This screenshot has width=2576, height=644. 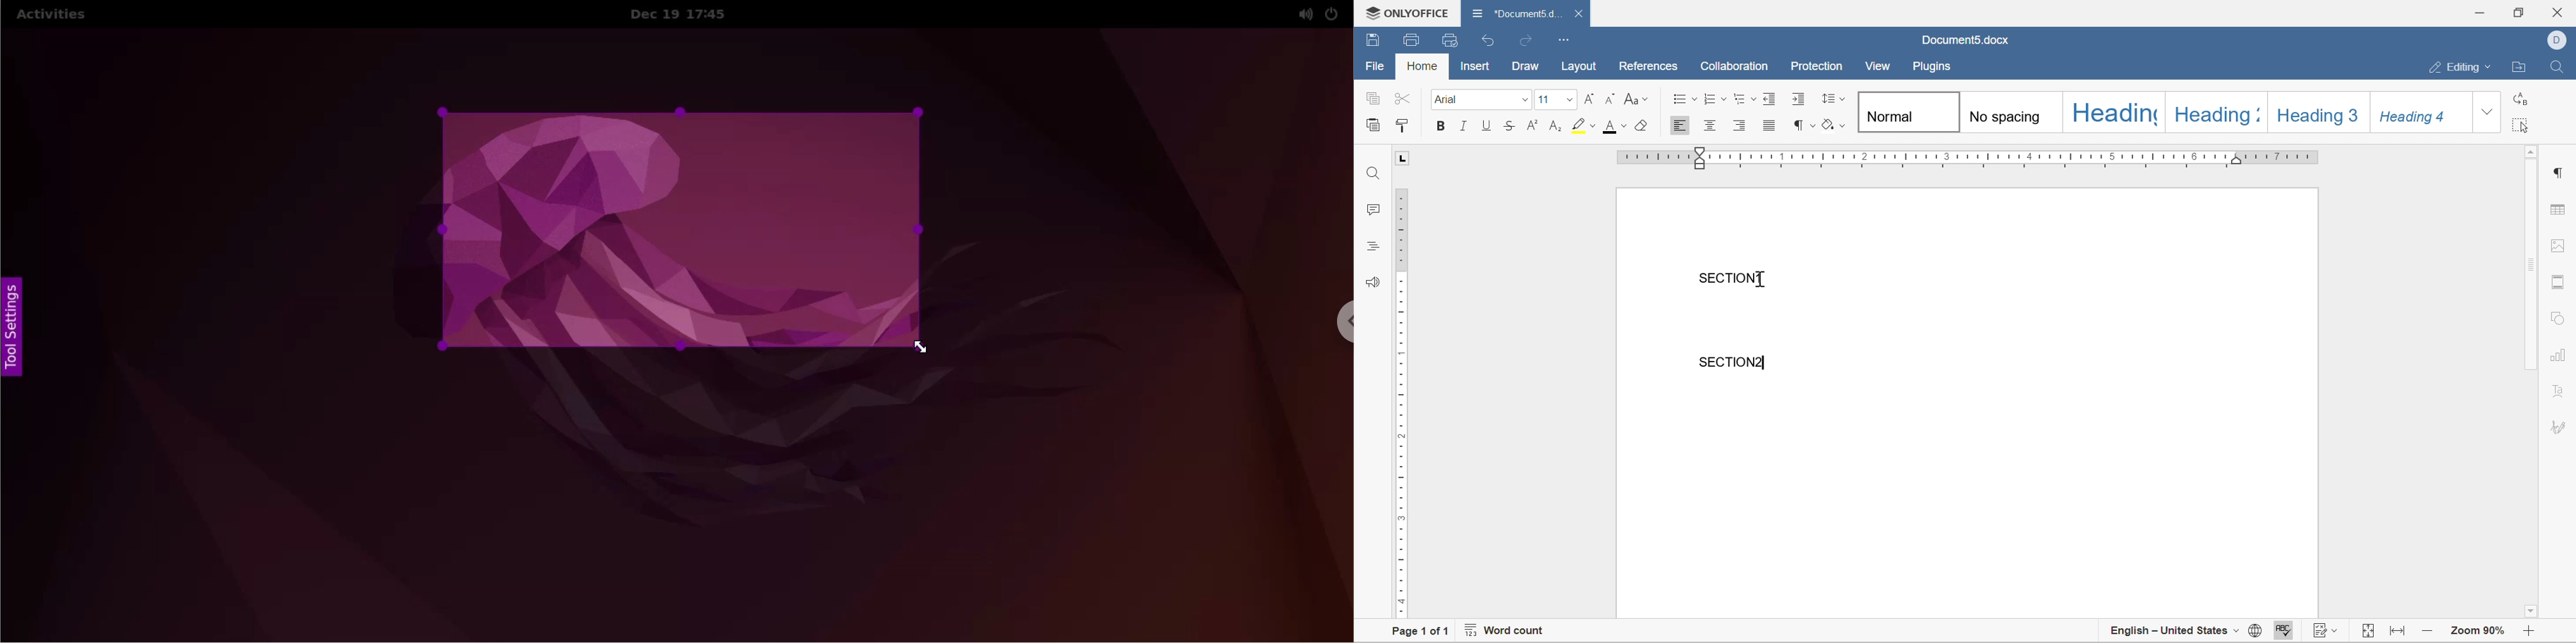 I want to click on zoom in, so click(x=2429, y=630).